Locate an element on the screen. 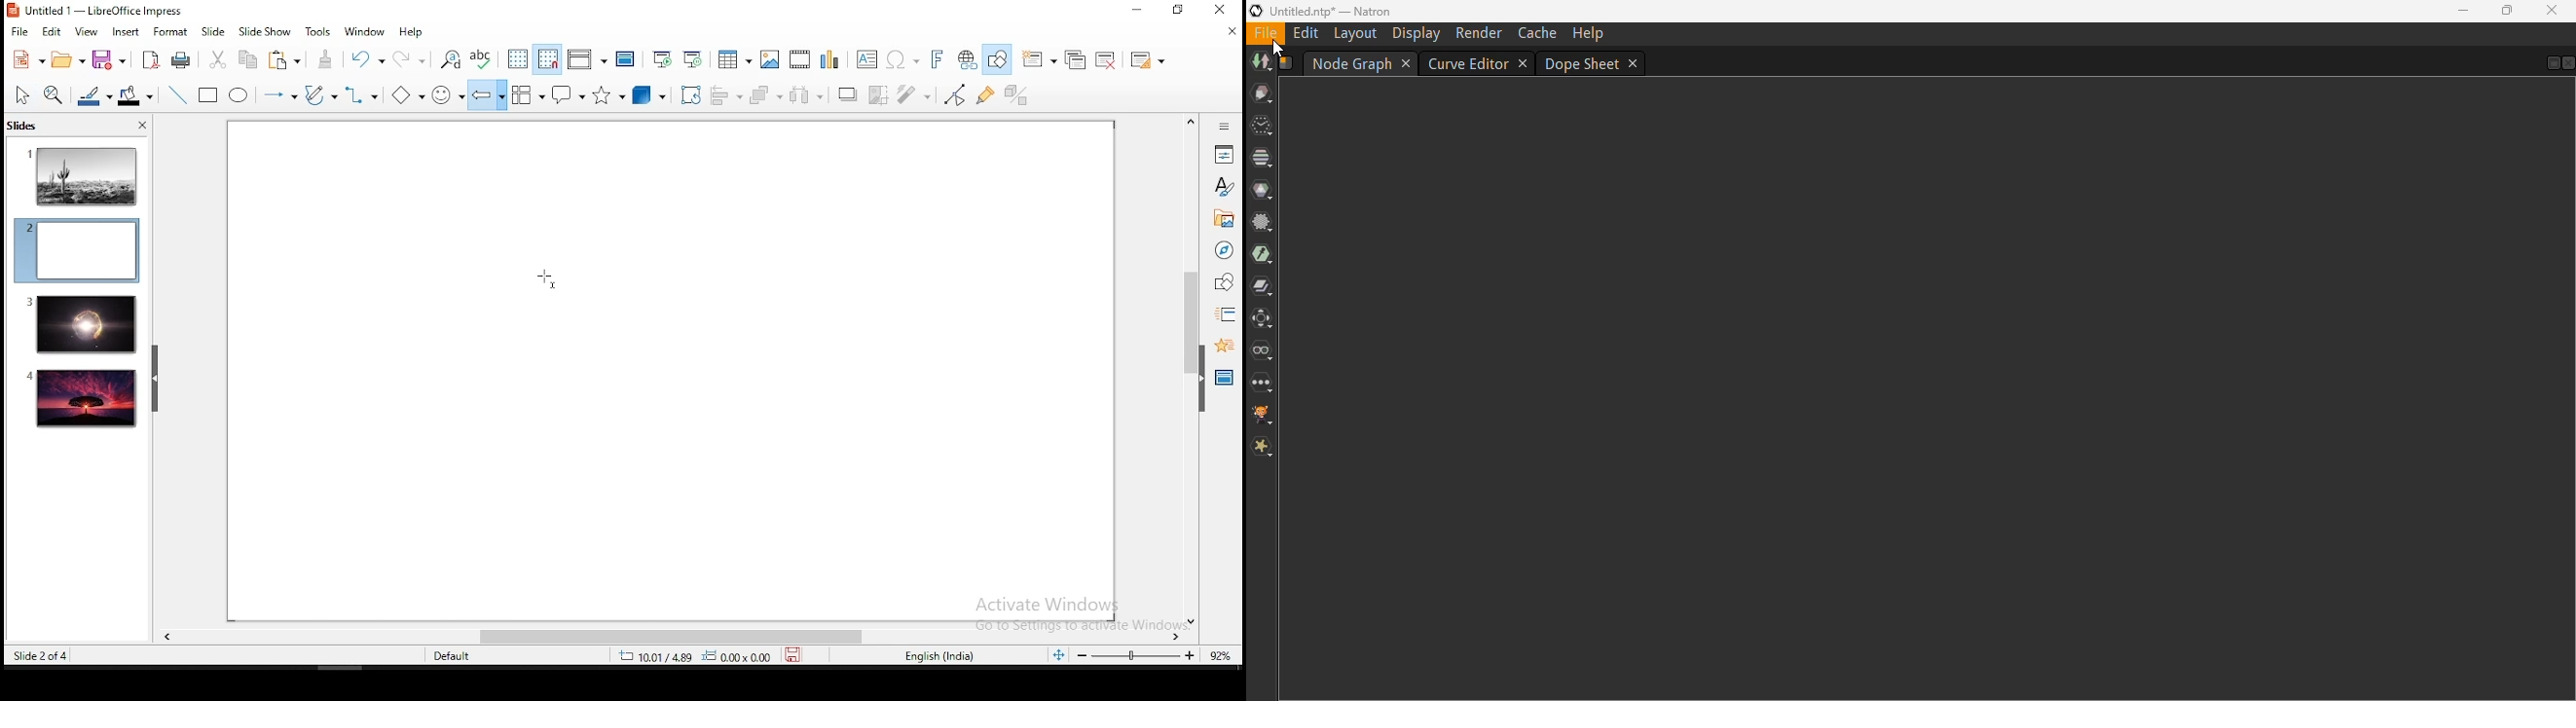 The height and width of the screenshot is (728, 2576). insert is located at coordinates (125, 32).